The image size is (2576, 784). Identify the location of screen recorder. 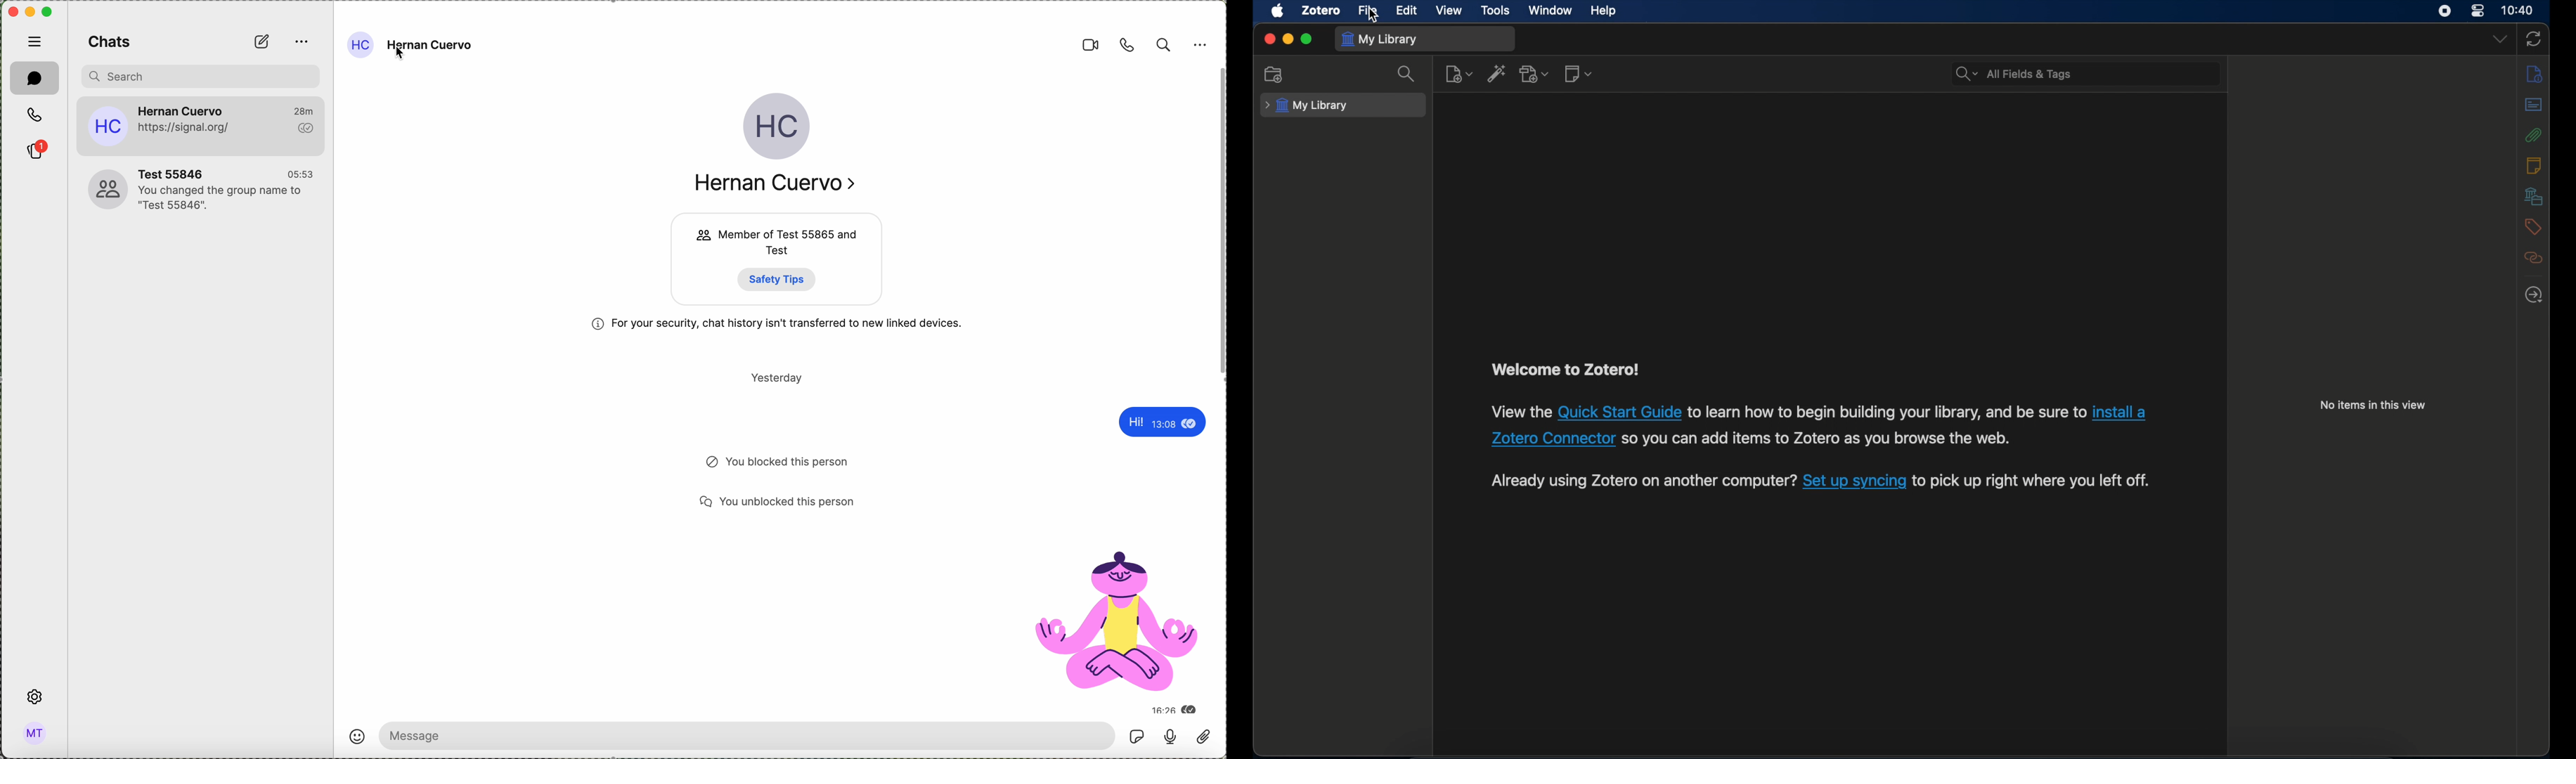
(2446, 11).